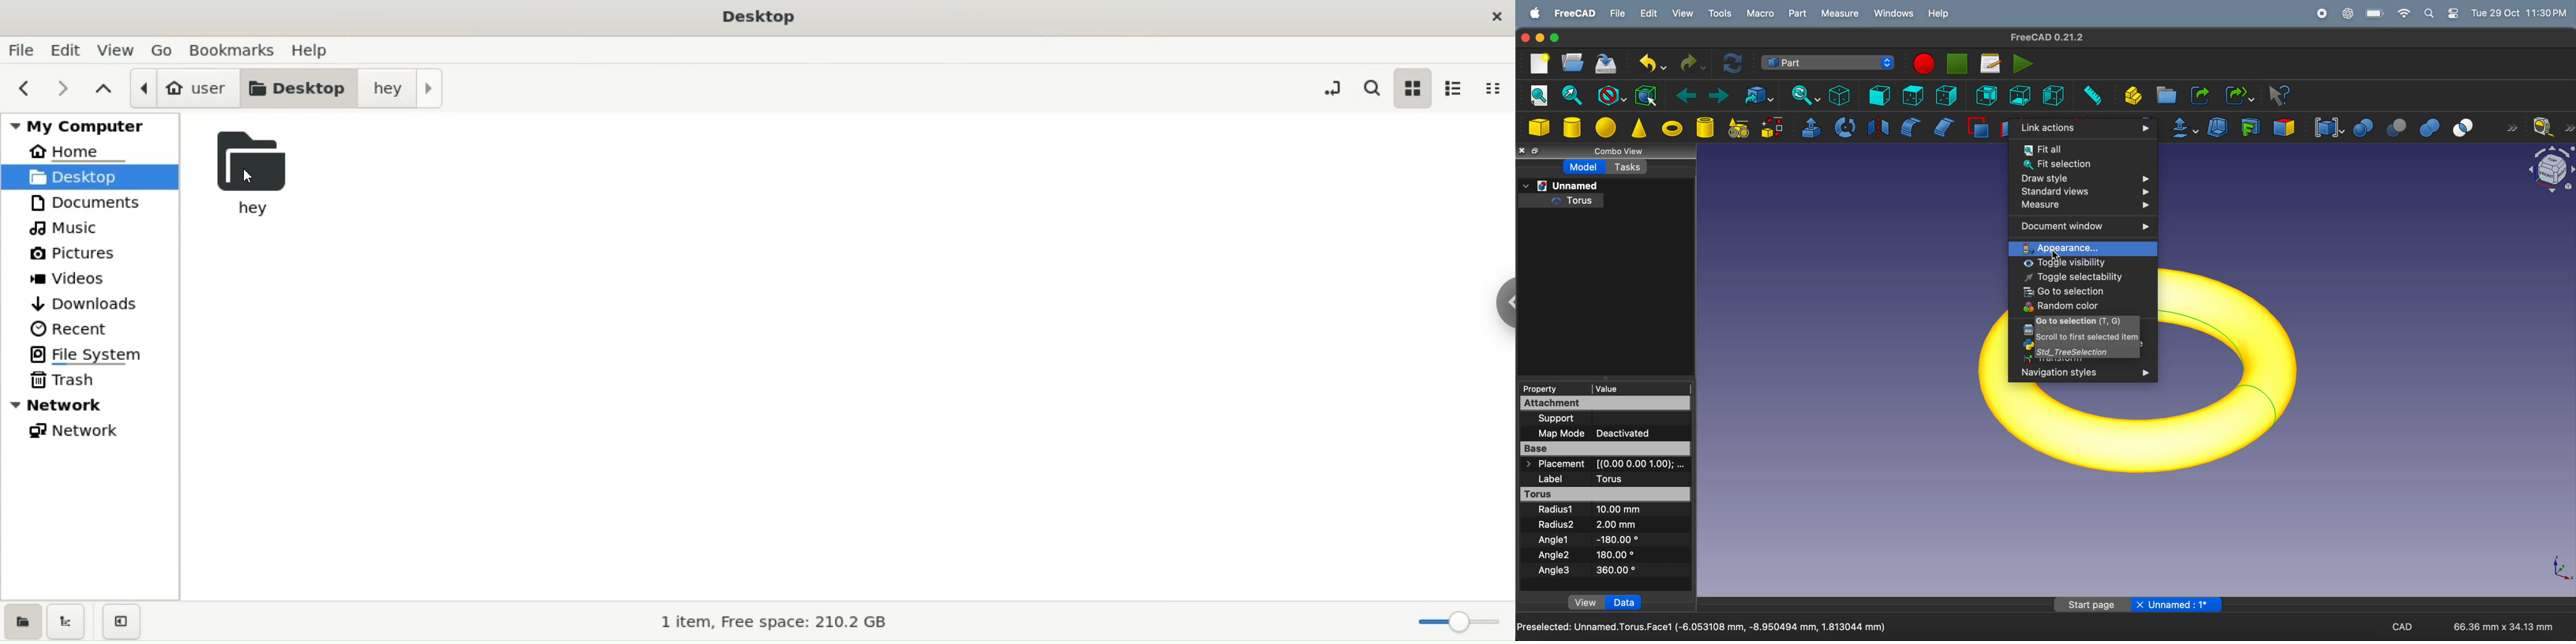  What do you see at coordinates (2326, 127) in the screenshot?
I see `compound tools` at bounding box center [2326, 127].